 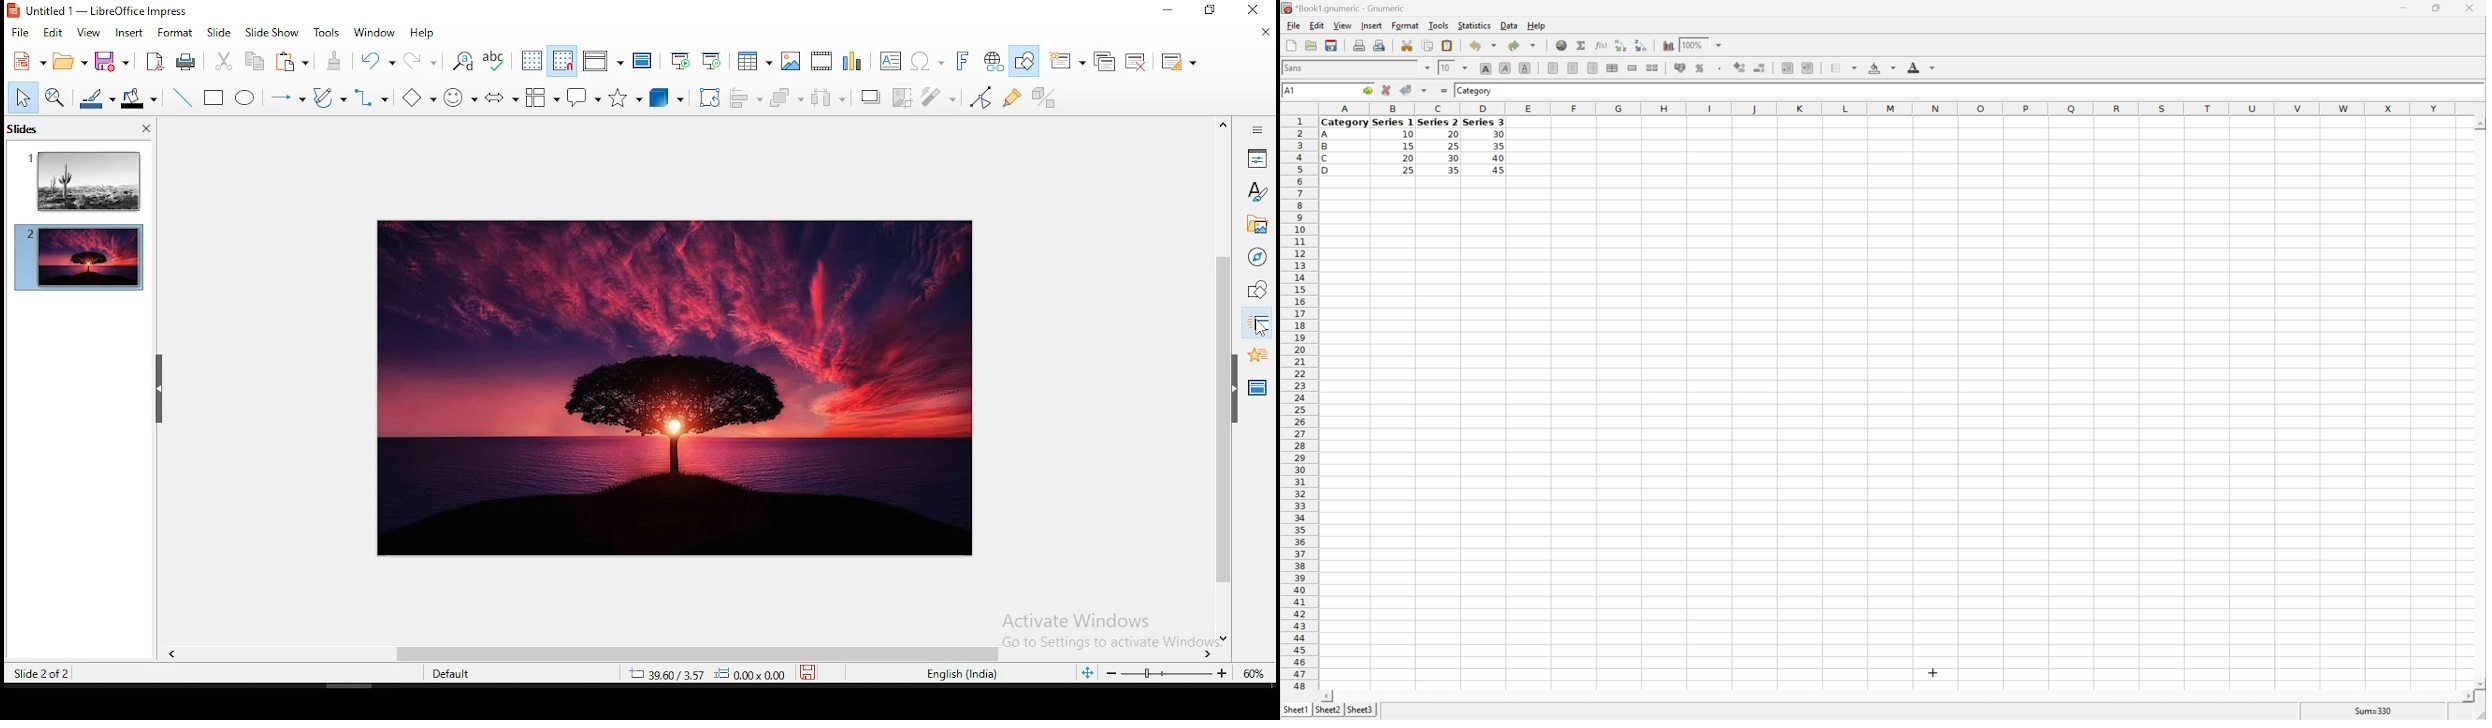 What do you see at coordinates (543, 97) in the screenshot?
I see `flowchart` at bounding box center [543, 97].